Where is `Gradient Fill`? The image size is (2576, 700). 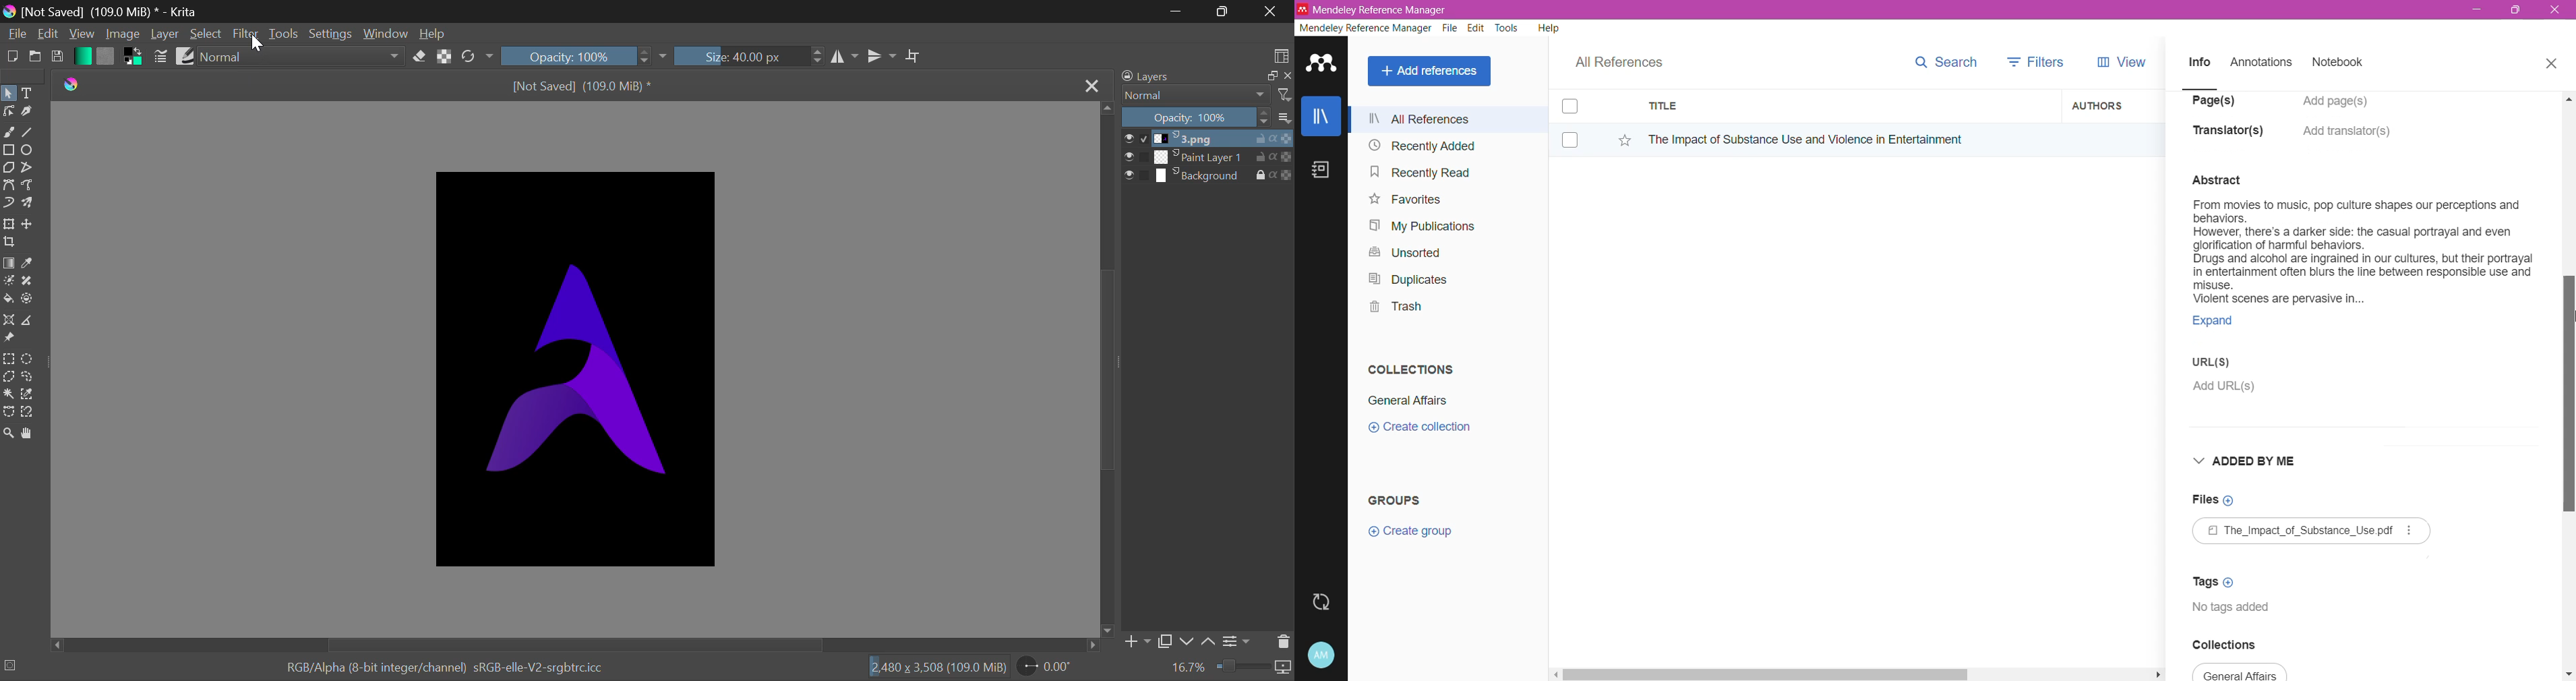 Gradient Fill is located at coordinates (8, 263).